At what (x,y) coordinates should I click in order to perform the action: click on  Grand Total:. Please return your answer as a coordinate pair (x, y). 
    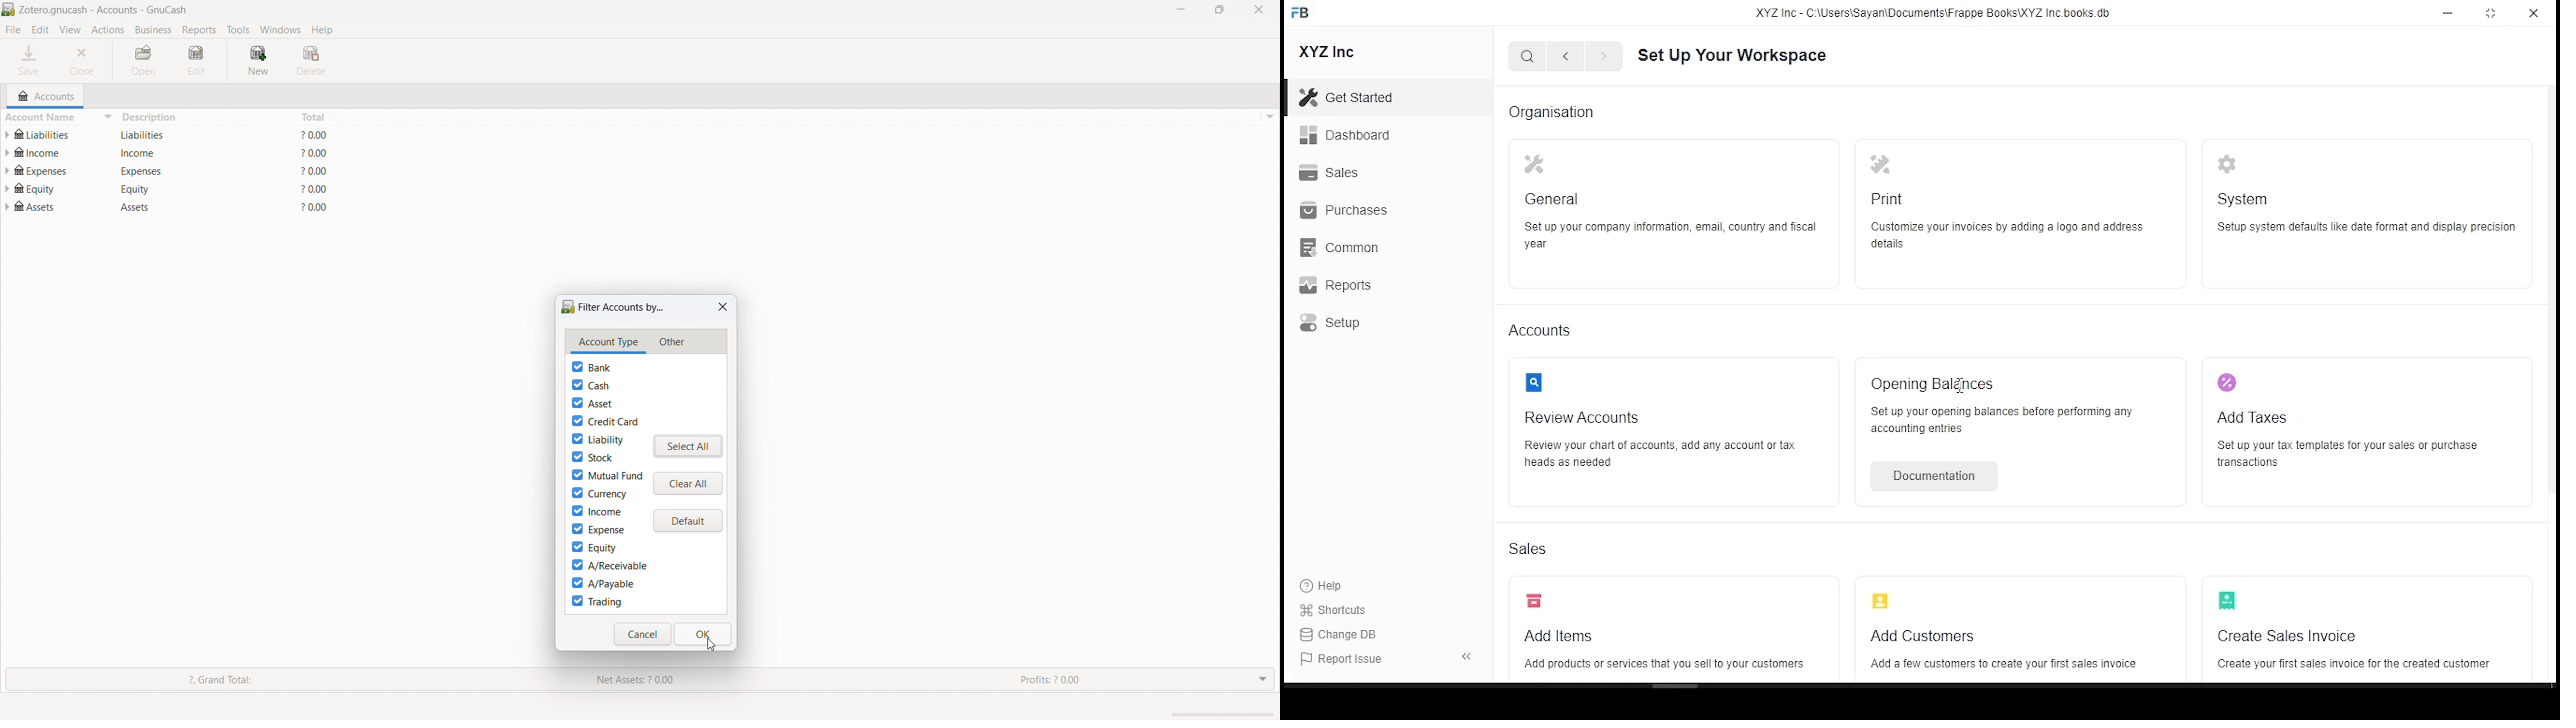
    Looking at the image, I should click on (241, 680).